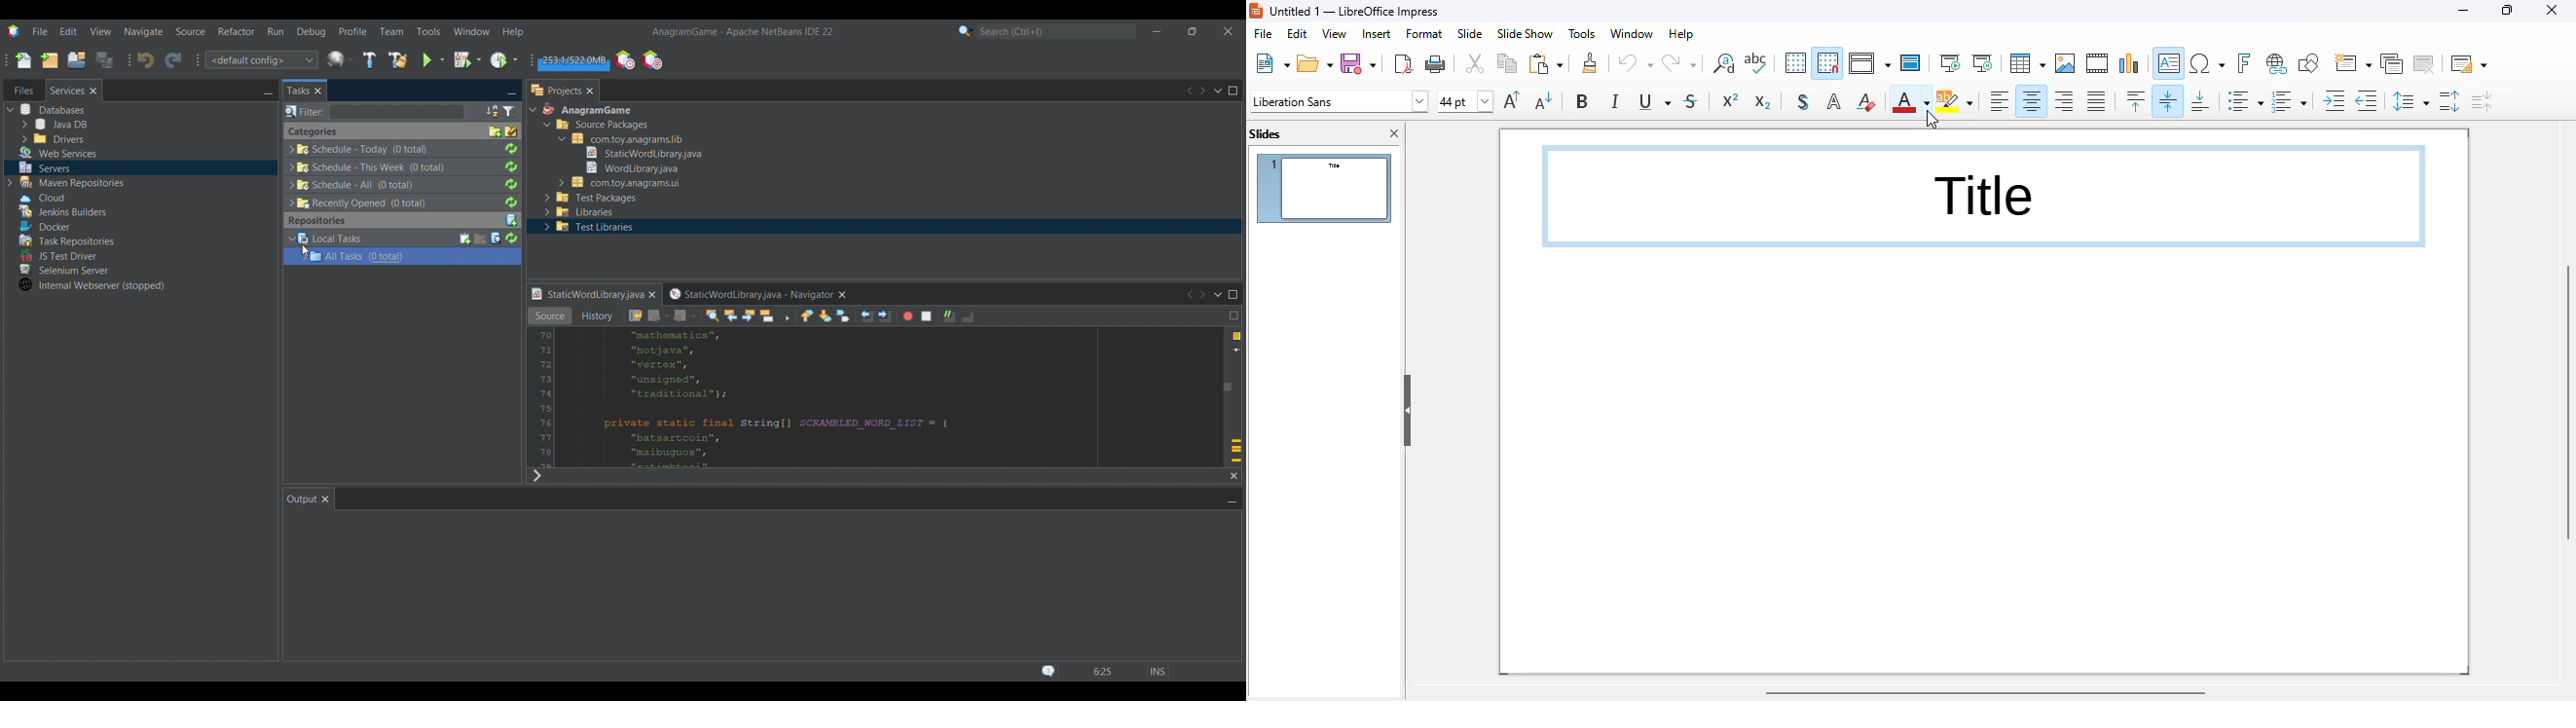  What do you see at coordinates (2392, 63) in the screenshot?
I see `duplicate slide` at bounding box center [2392, 63].